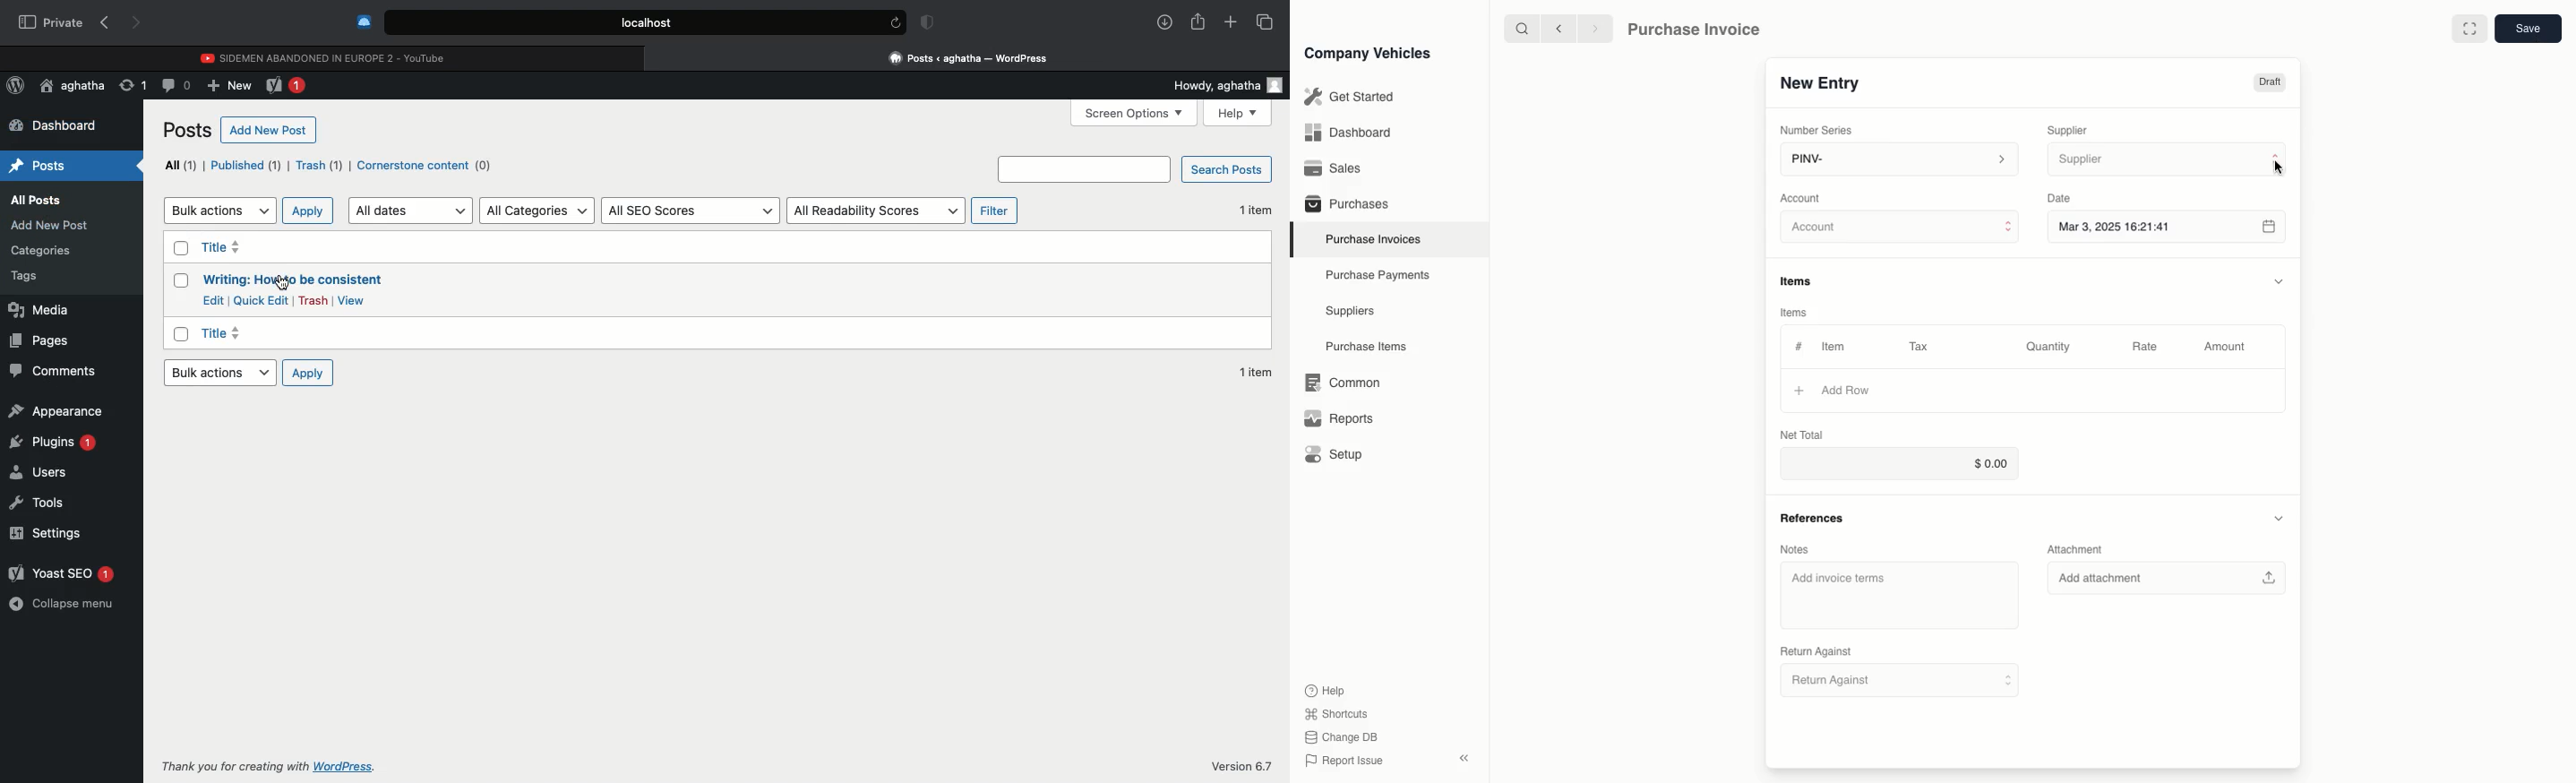 This screenshot has height=784, width=2576. What do you see at coordinates (56, 501) in the screenshot?
I see `tools` at bounding box center [56, 501].